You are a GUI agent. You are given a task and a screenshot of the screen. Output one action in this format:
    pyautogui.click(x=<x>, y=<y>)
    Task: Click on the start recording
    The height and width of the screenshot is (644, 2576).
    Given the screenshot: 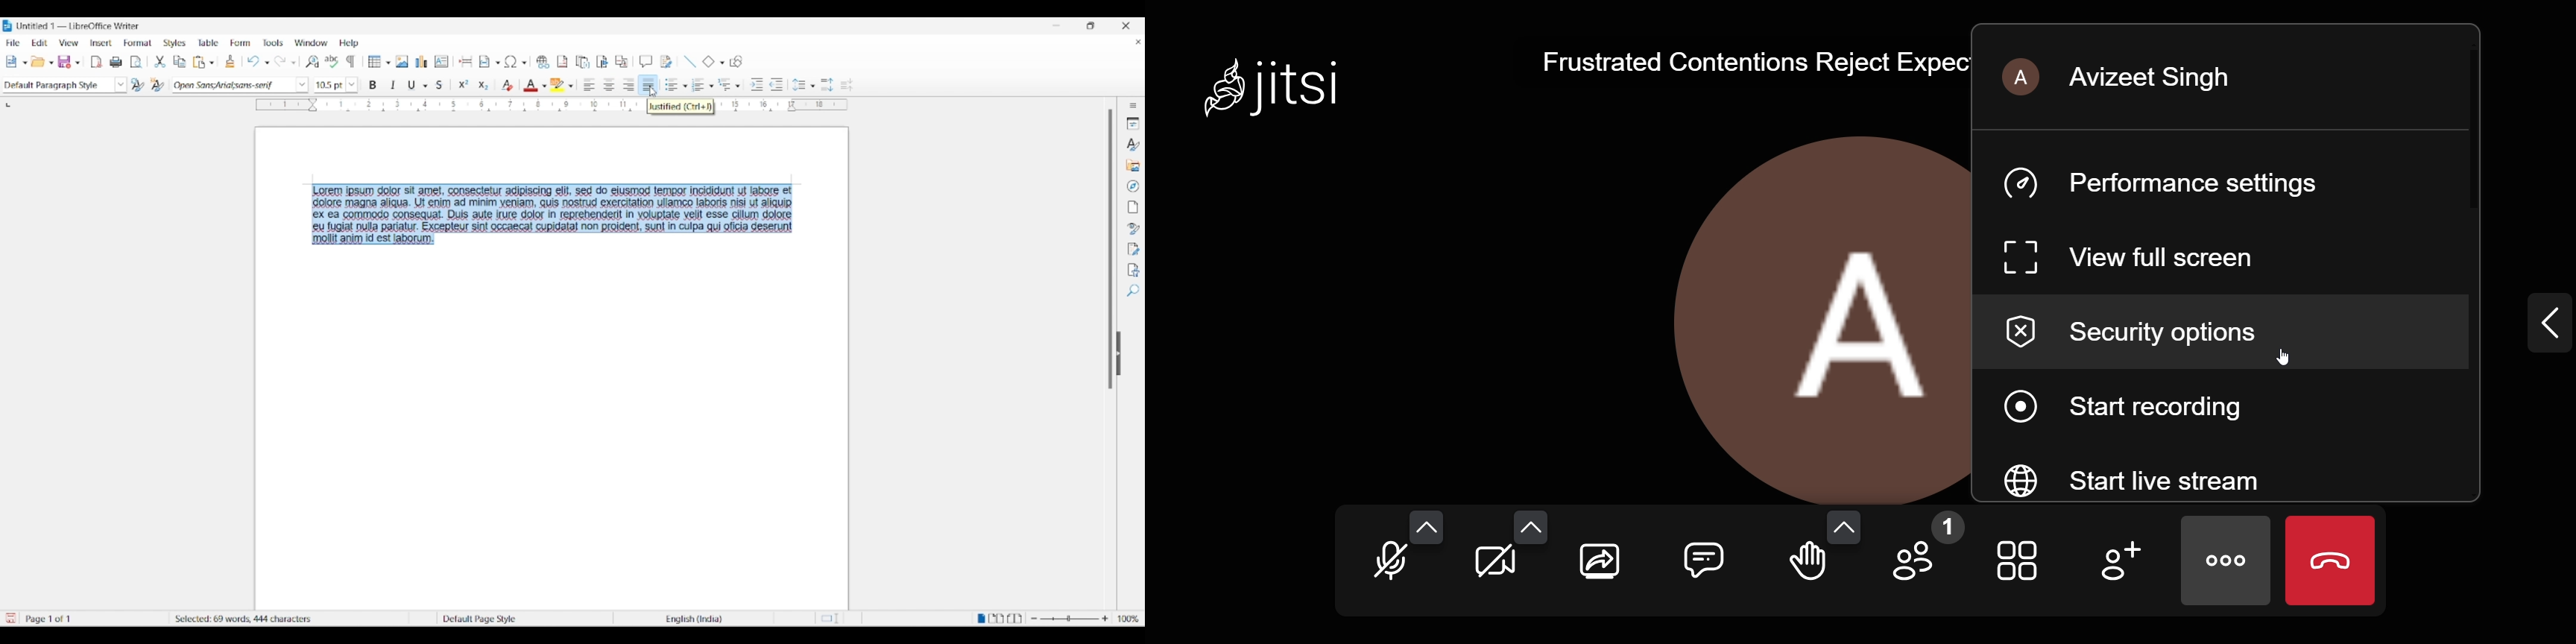 What is the action you would take?
    pyautogui.click(x=2153, y=407)
    